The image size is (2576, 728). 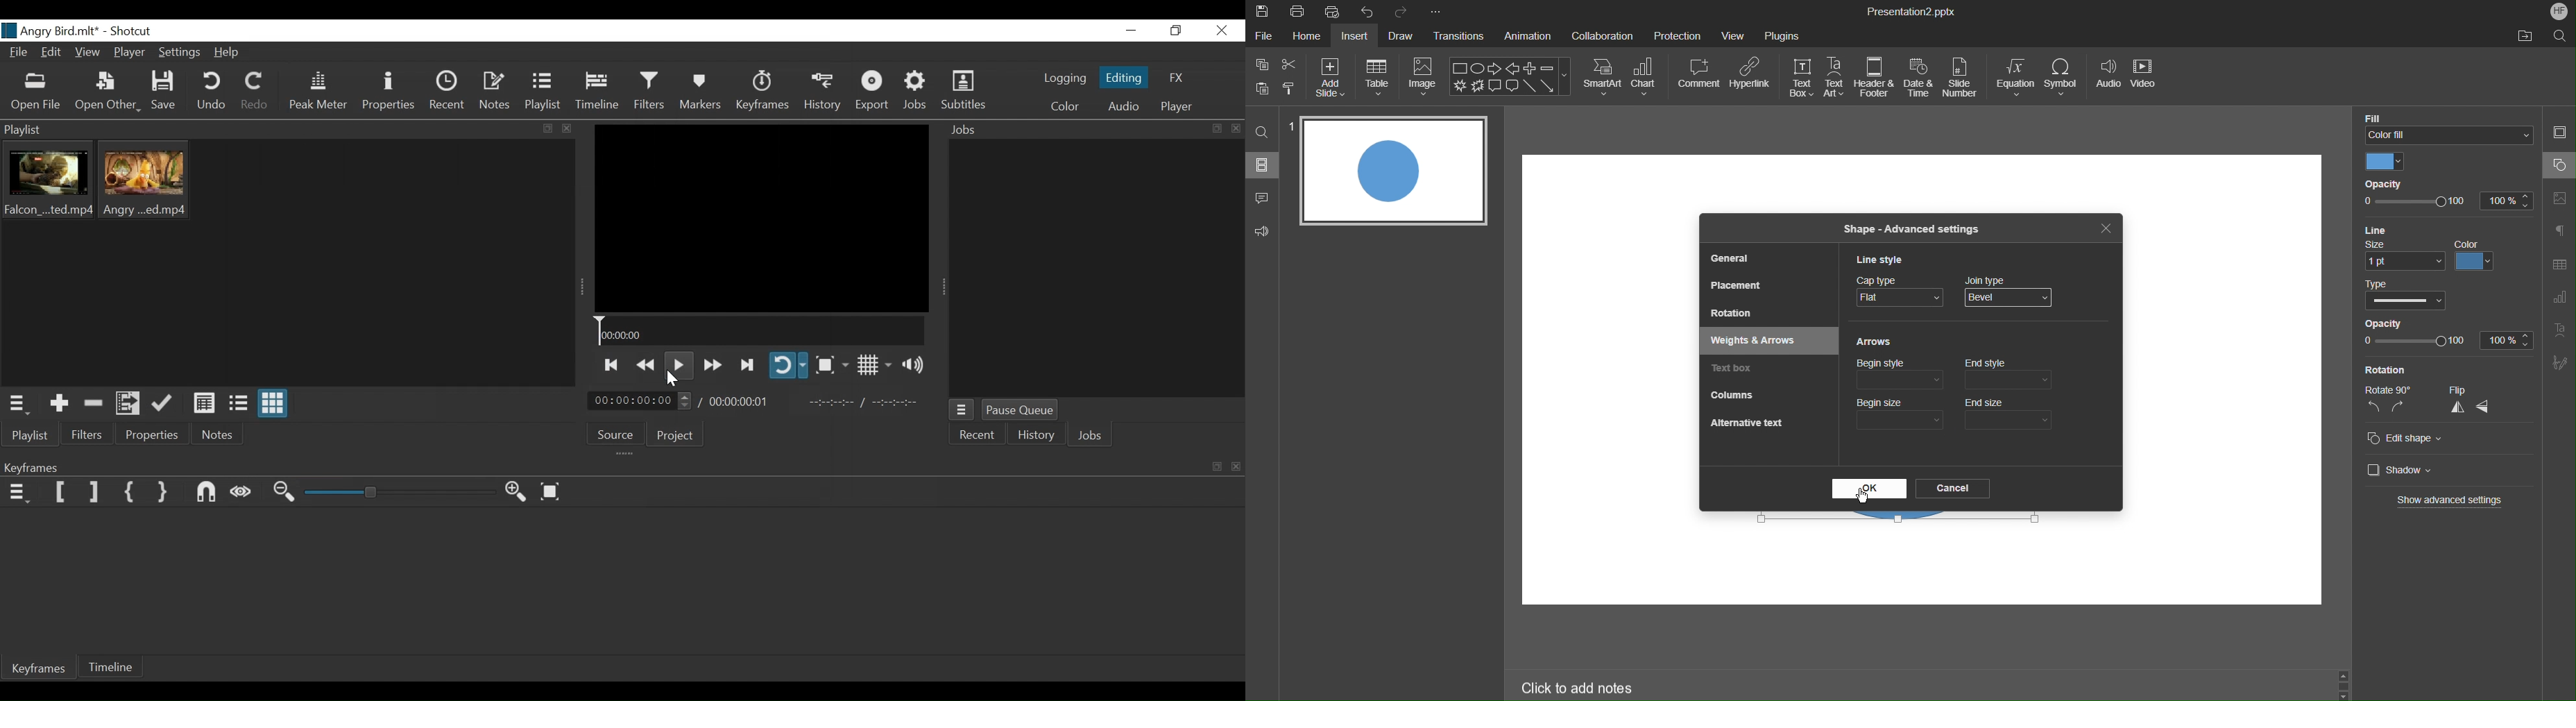 I want to click on Recent, so click(x=980, y=435).